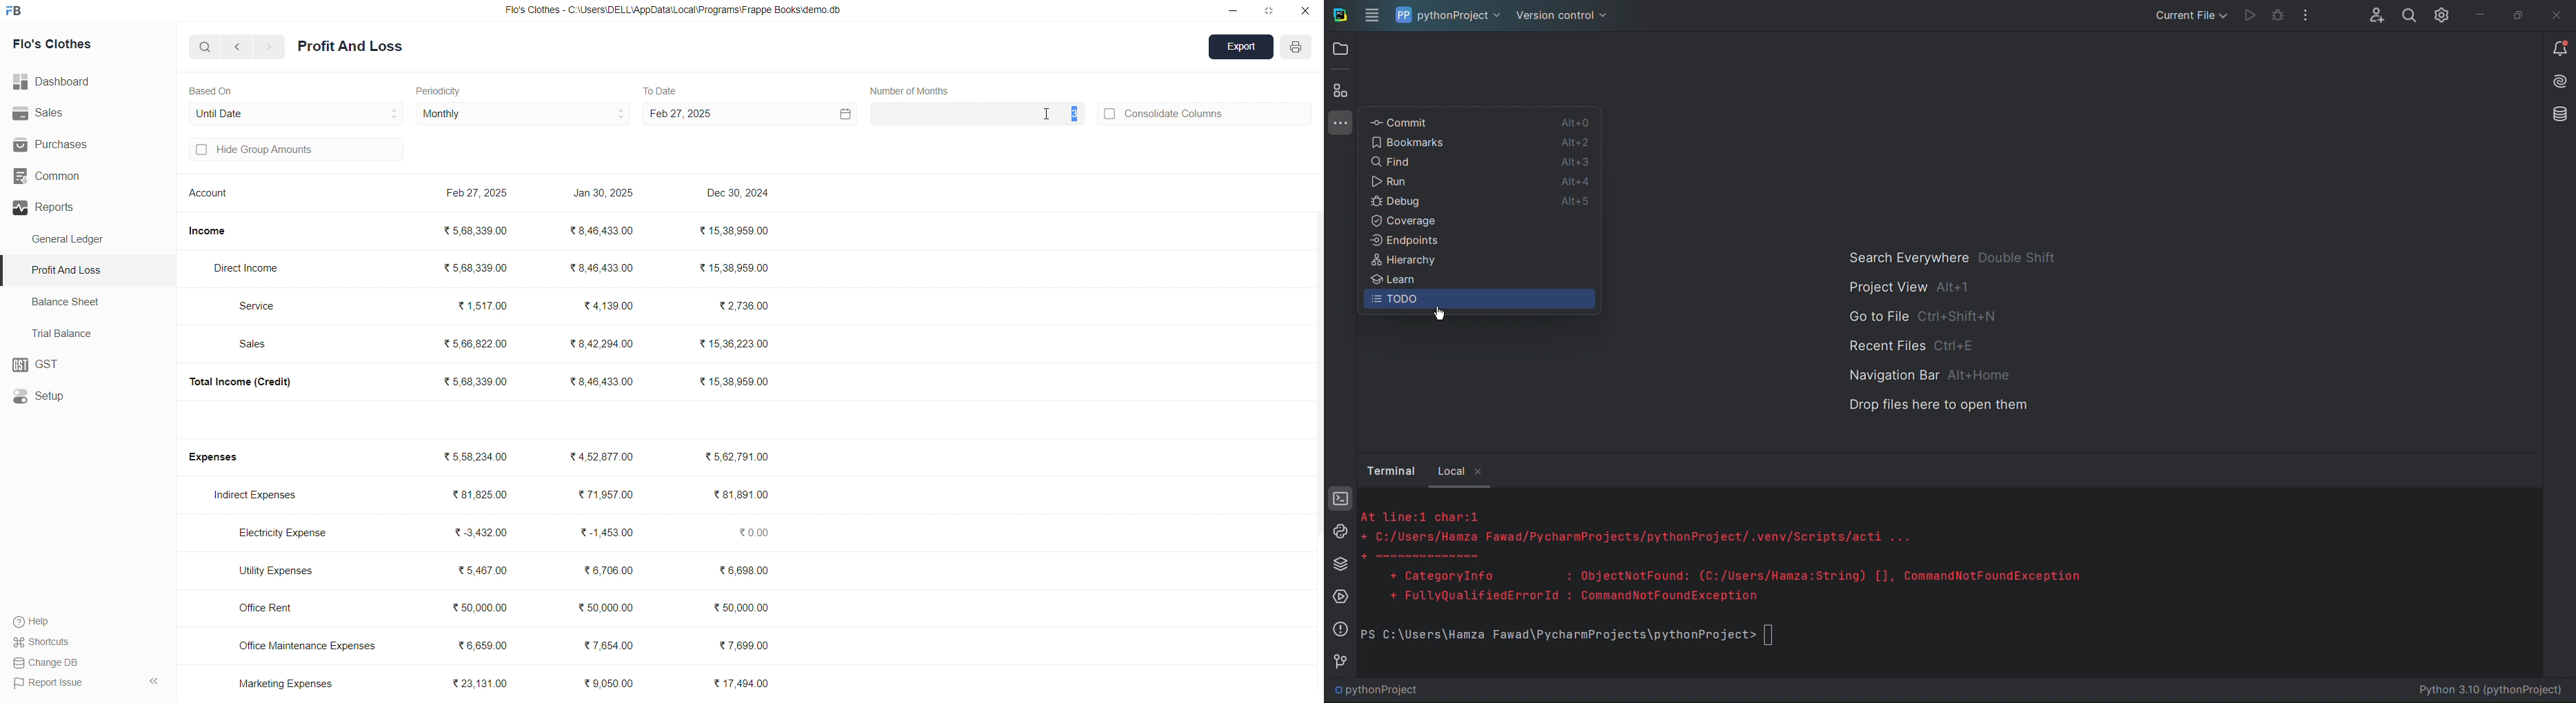 The width and height of the screenshot is (2576, 728). What do you see at coordinates (747, 114) in the screenshot?
I see `Feb 27, 2025` at bounding box center [747, 114].